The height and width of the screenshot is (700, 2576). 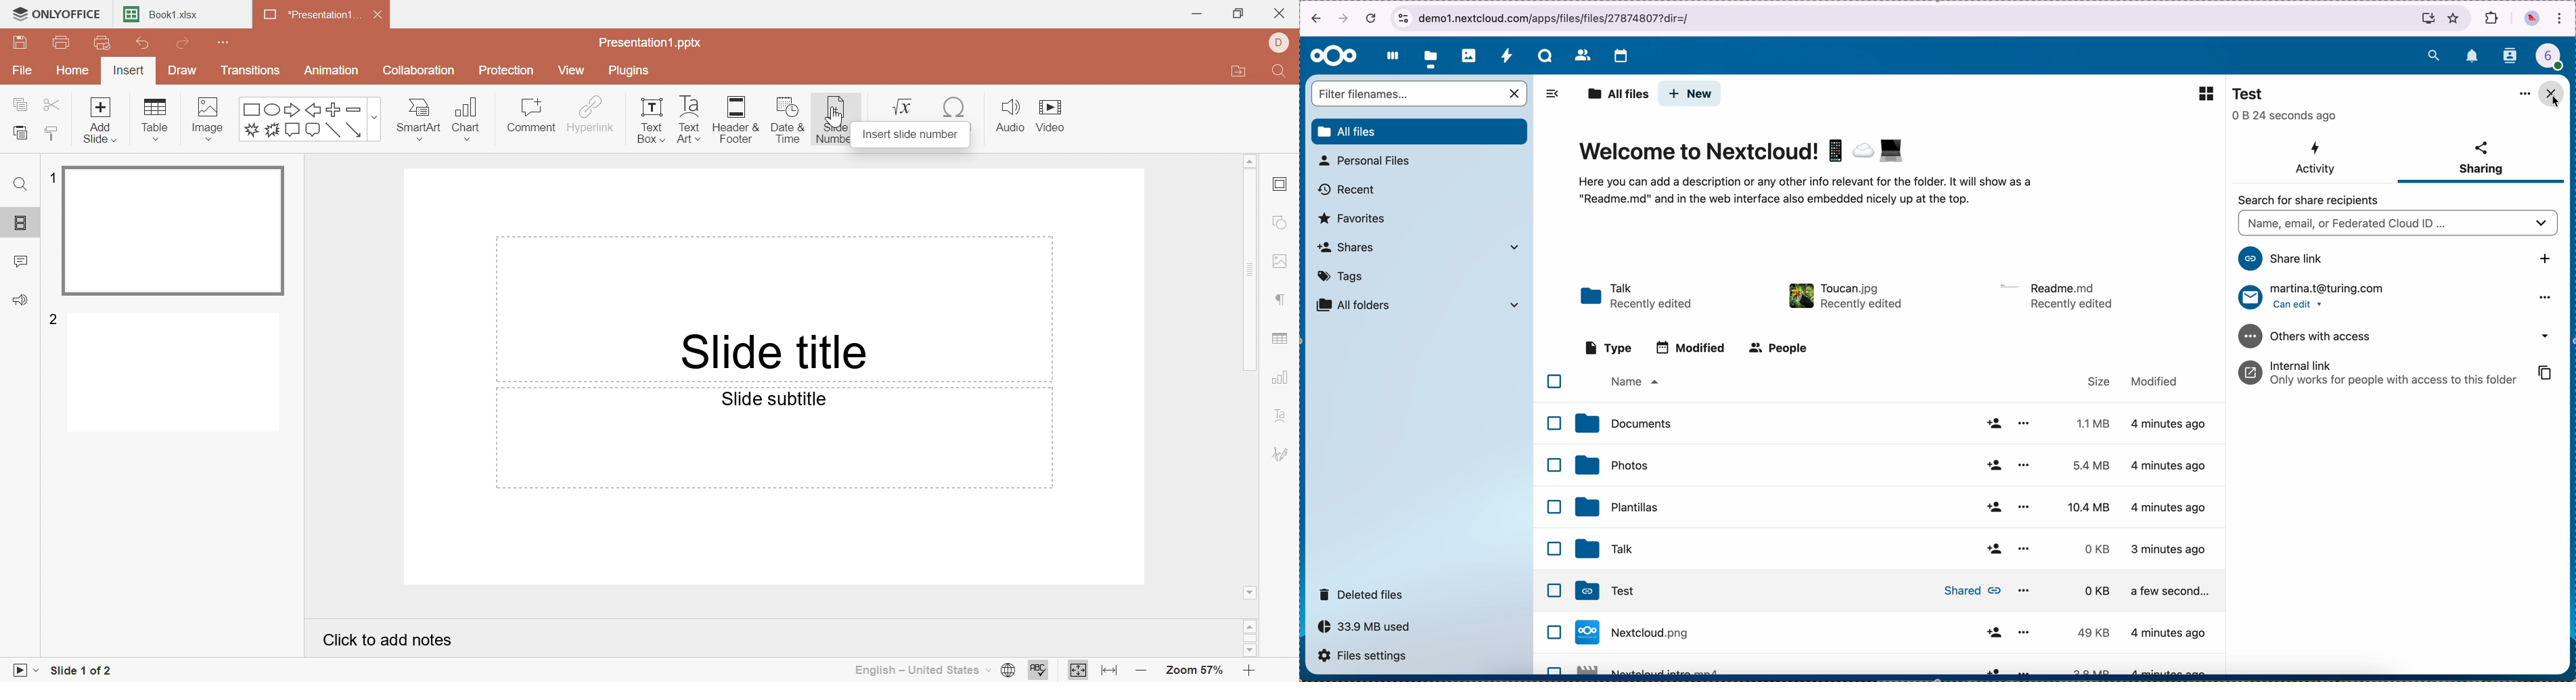 I want to click on Home, so click(x=75, y=70).